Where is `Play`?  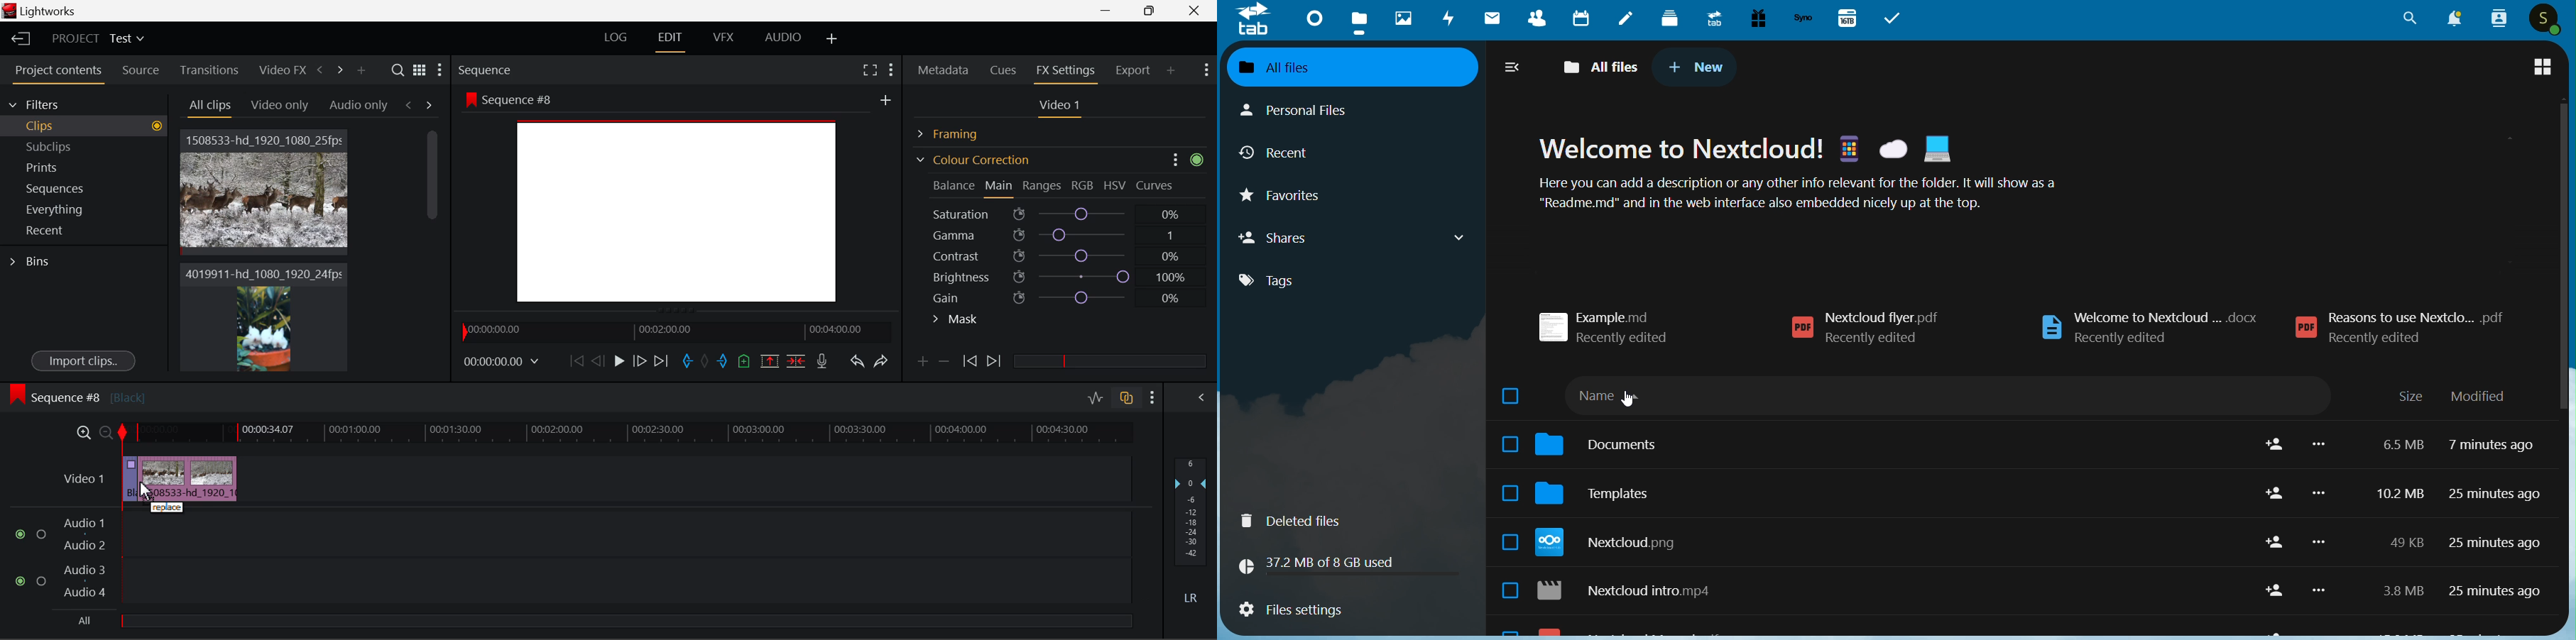
Play is located at coordinates (618, 362).